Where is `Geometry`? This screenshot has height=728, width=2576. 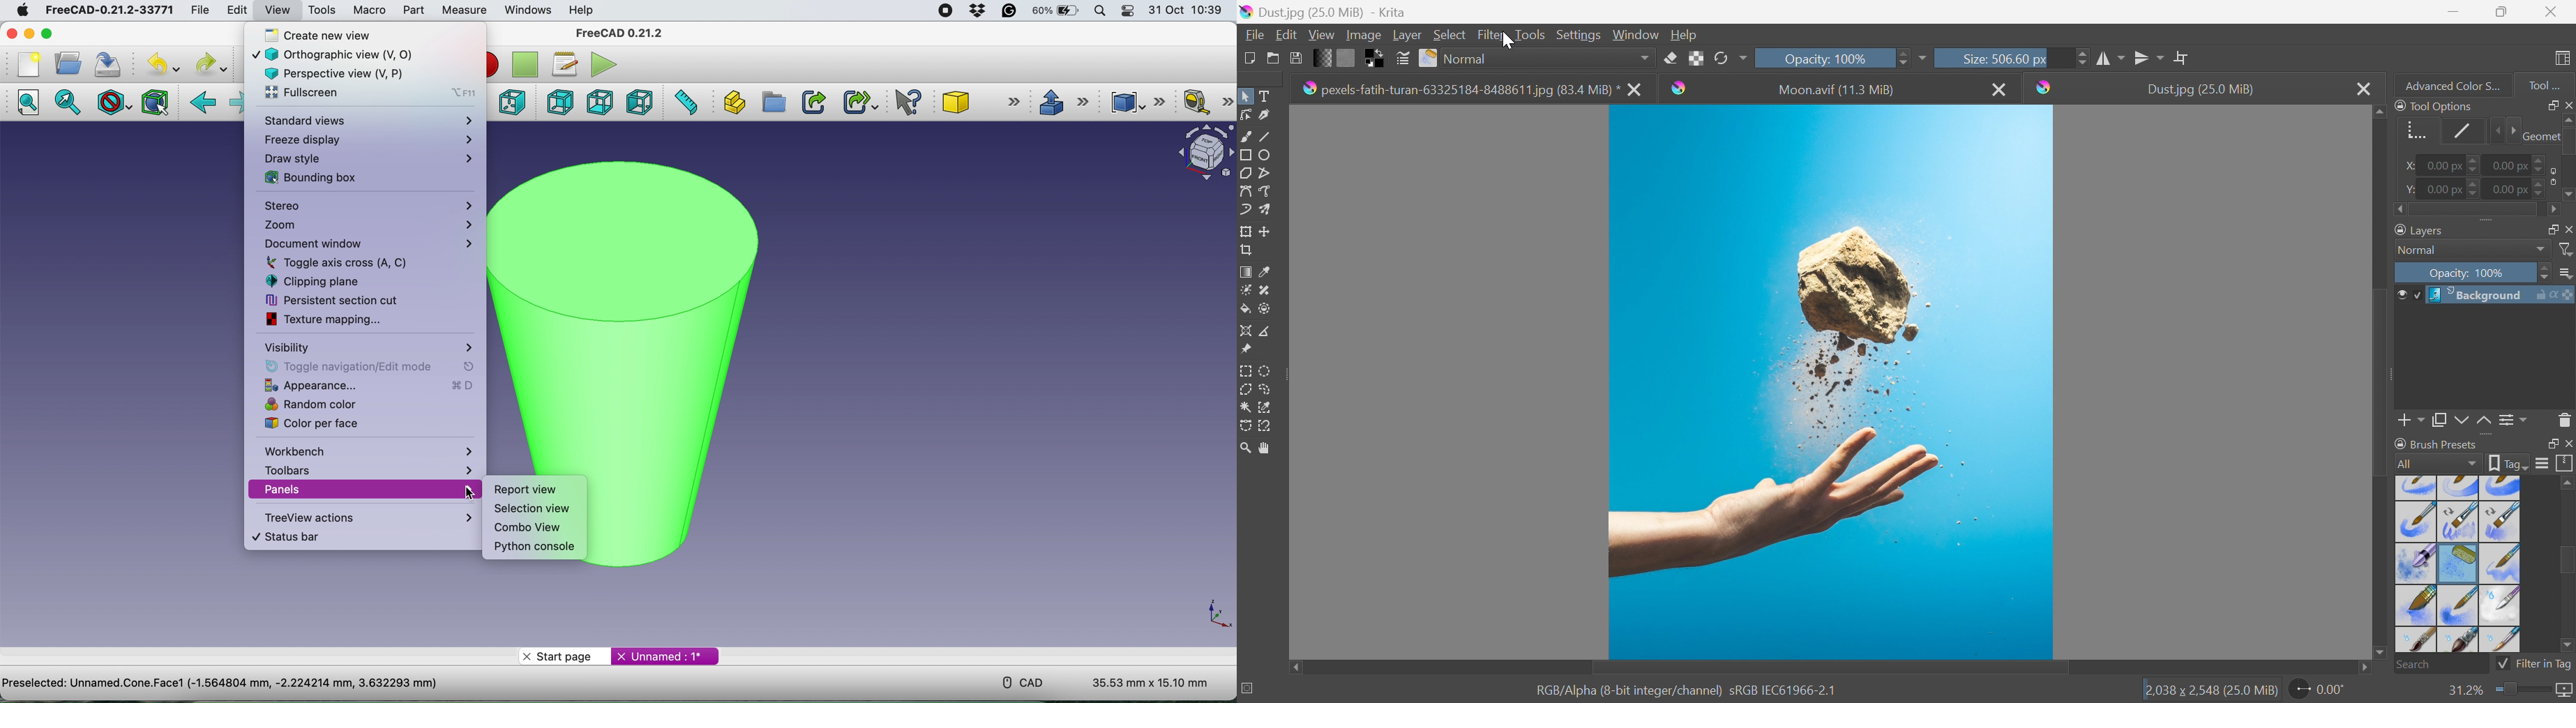
Geometry is located at coordinates (2413, 128).